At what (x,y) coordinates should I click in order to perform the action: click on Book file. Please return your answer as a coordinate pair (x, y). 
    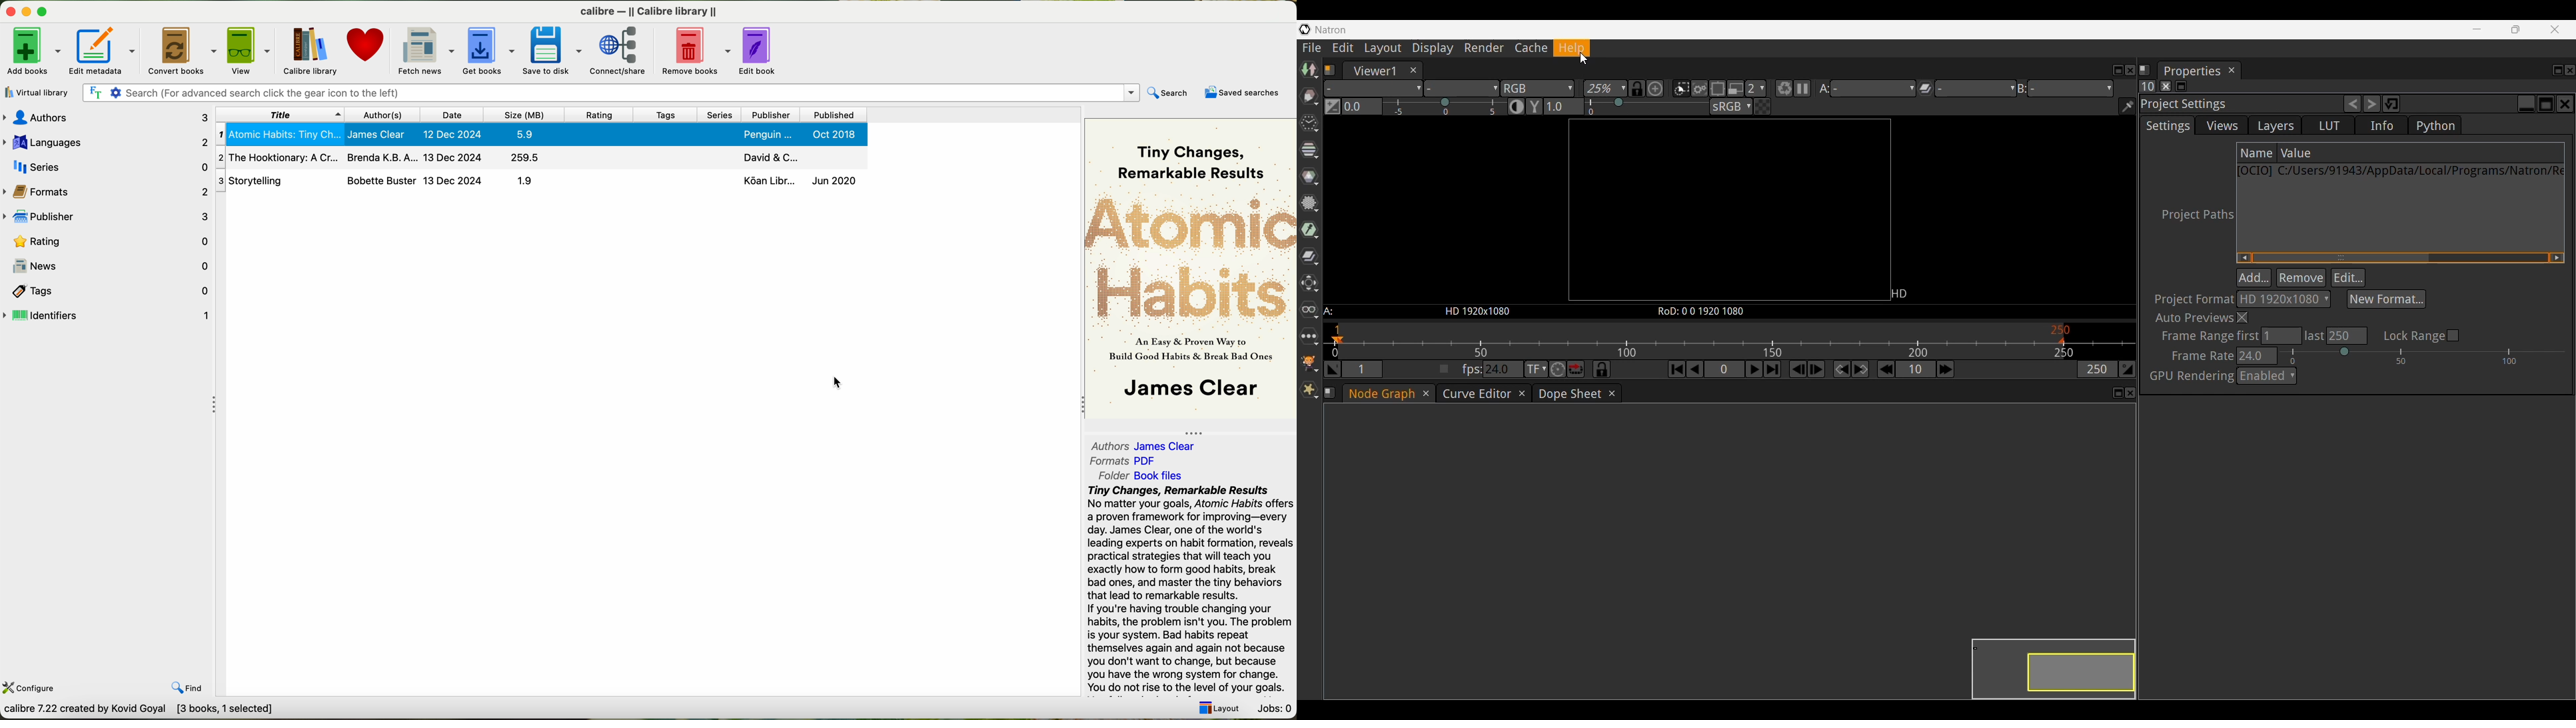
    Looking at the image, I should click on (1158, 475).